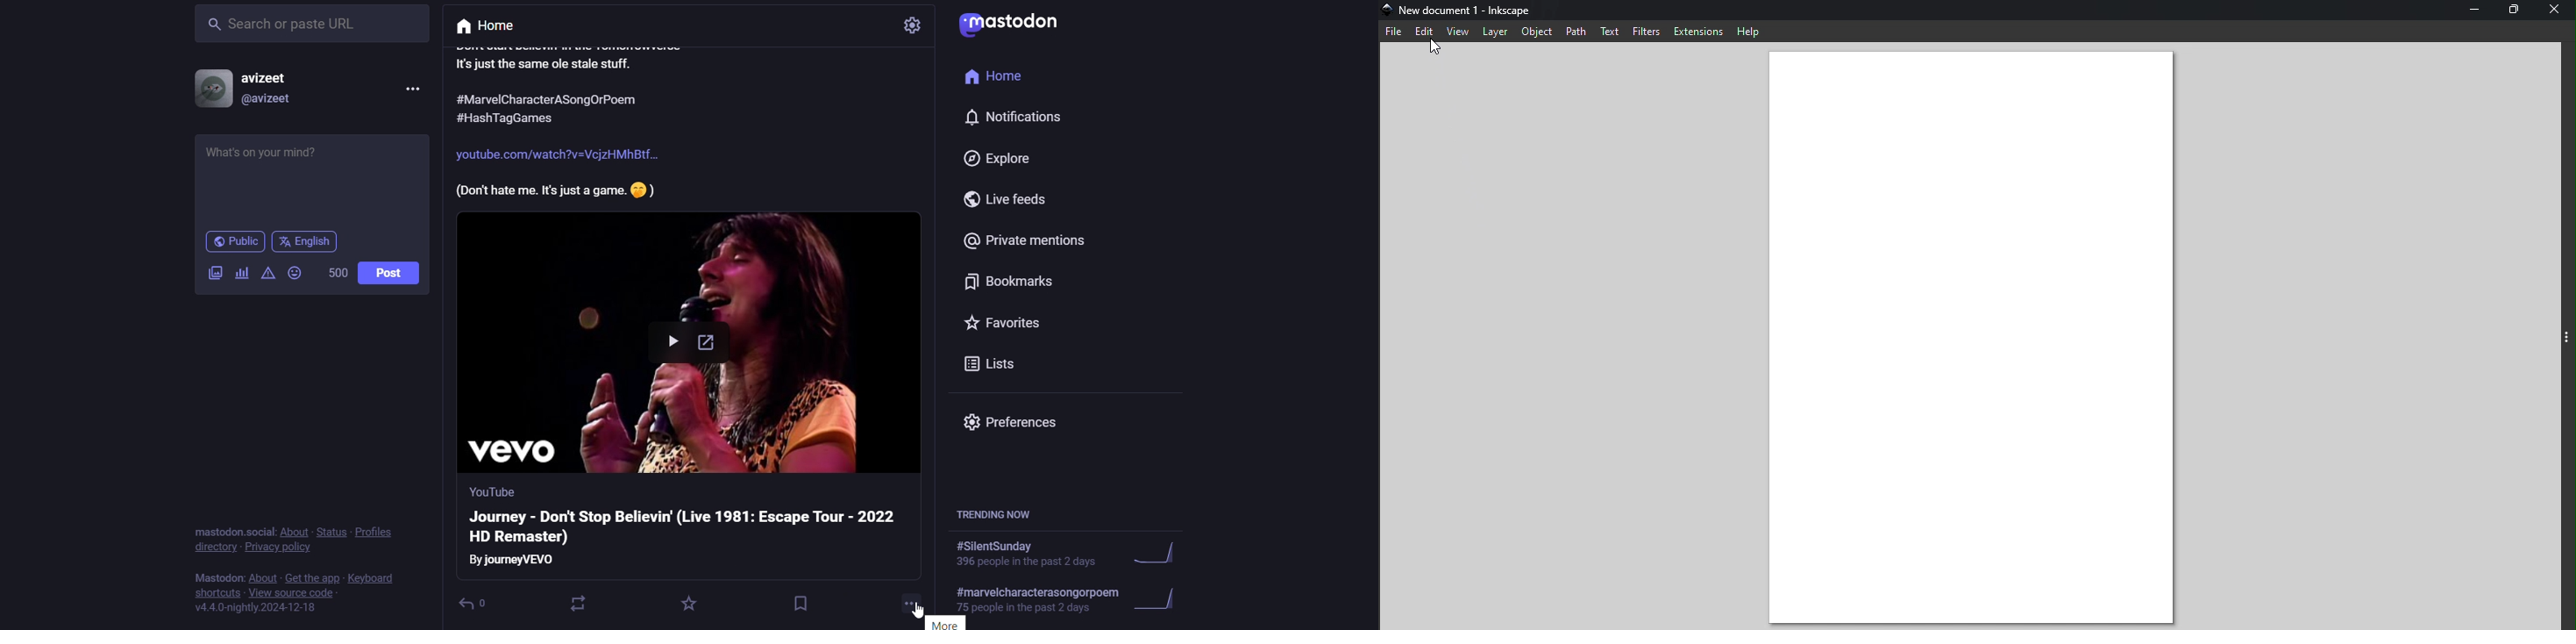 Image resolution: width=2576 pixels, height=644 pixels. What do you see at coordinates (234, 531) in the screenshot?
I see `text` at bounding box center [234, 531].